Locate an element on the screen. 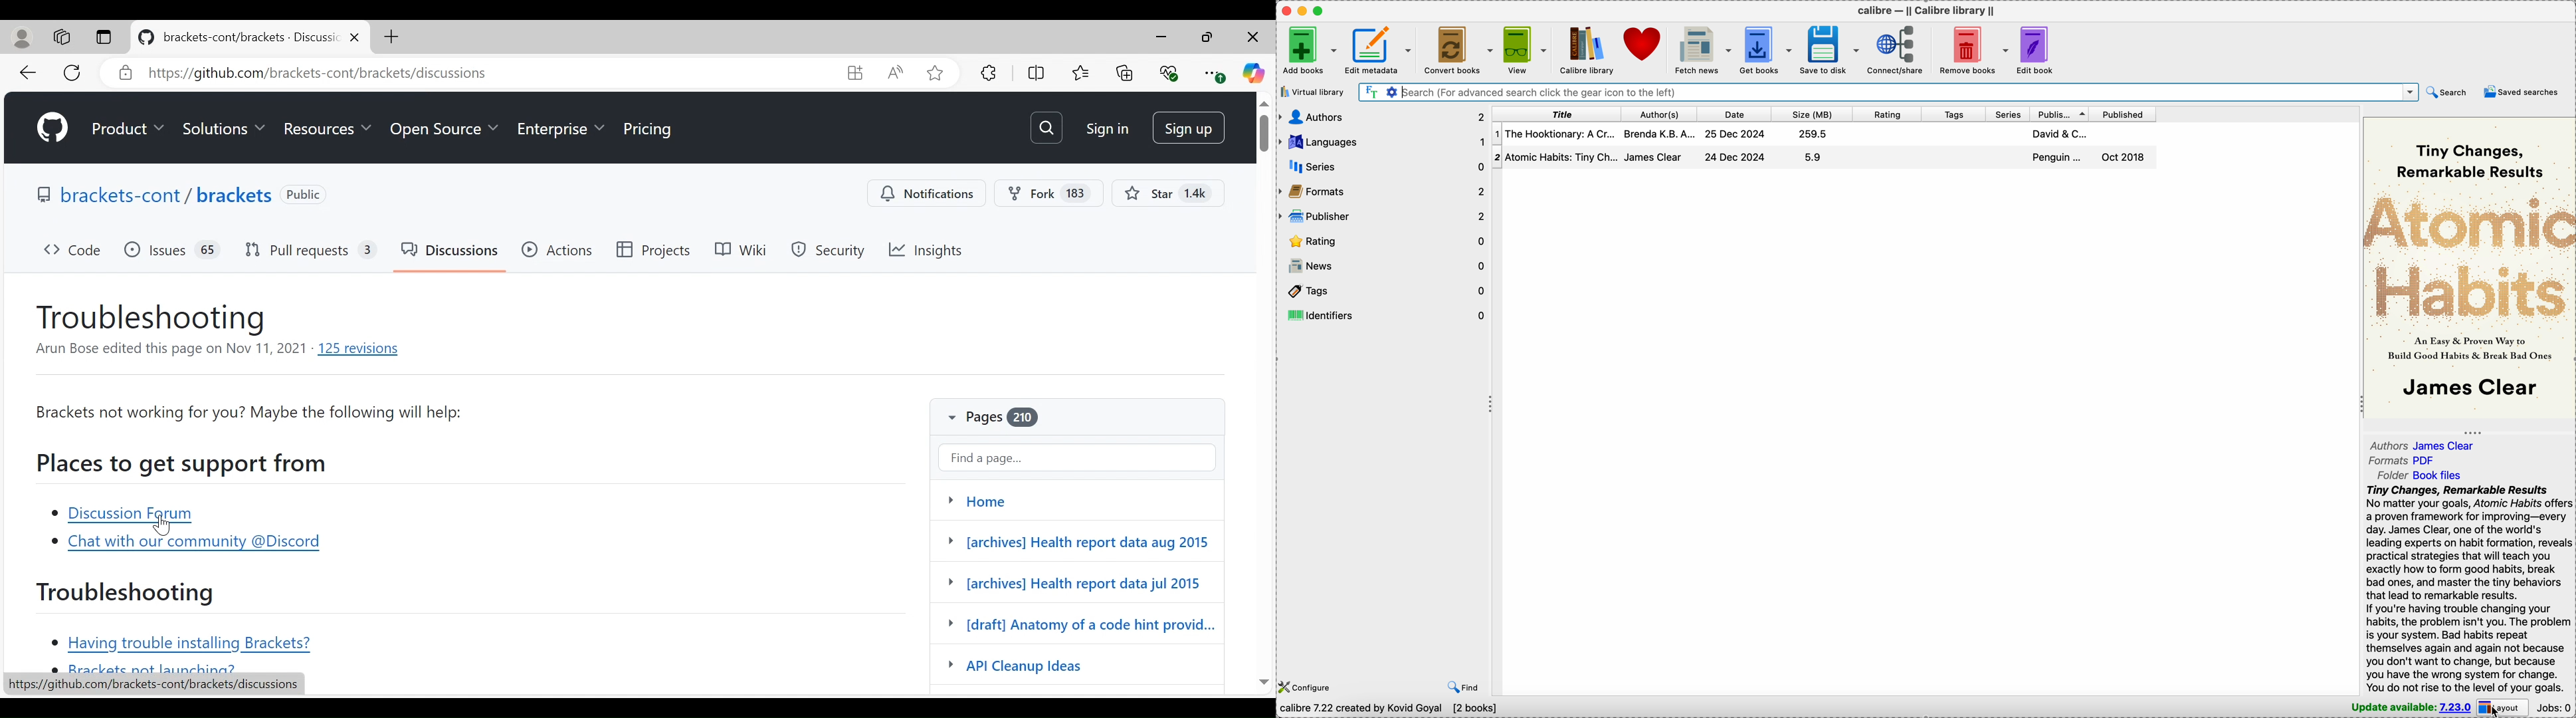 This screenshot has width=2576, height=728. size is located at coordinates (1812, 114).